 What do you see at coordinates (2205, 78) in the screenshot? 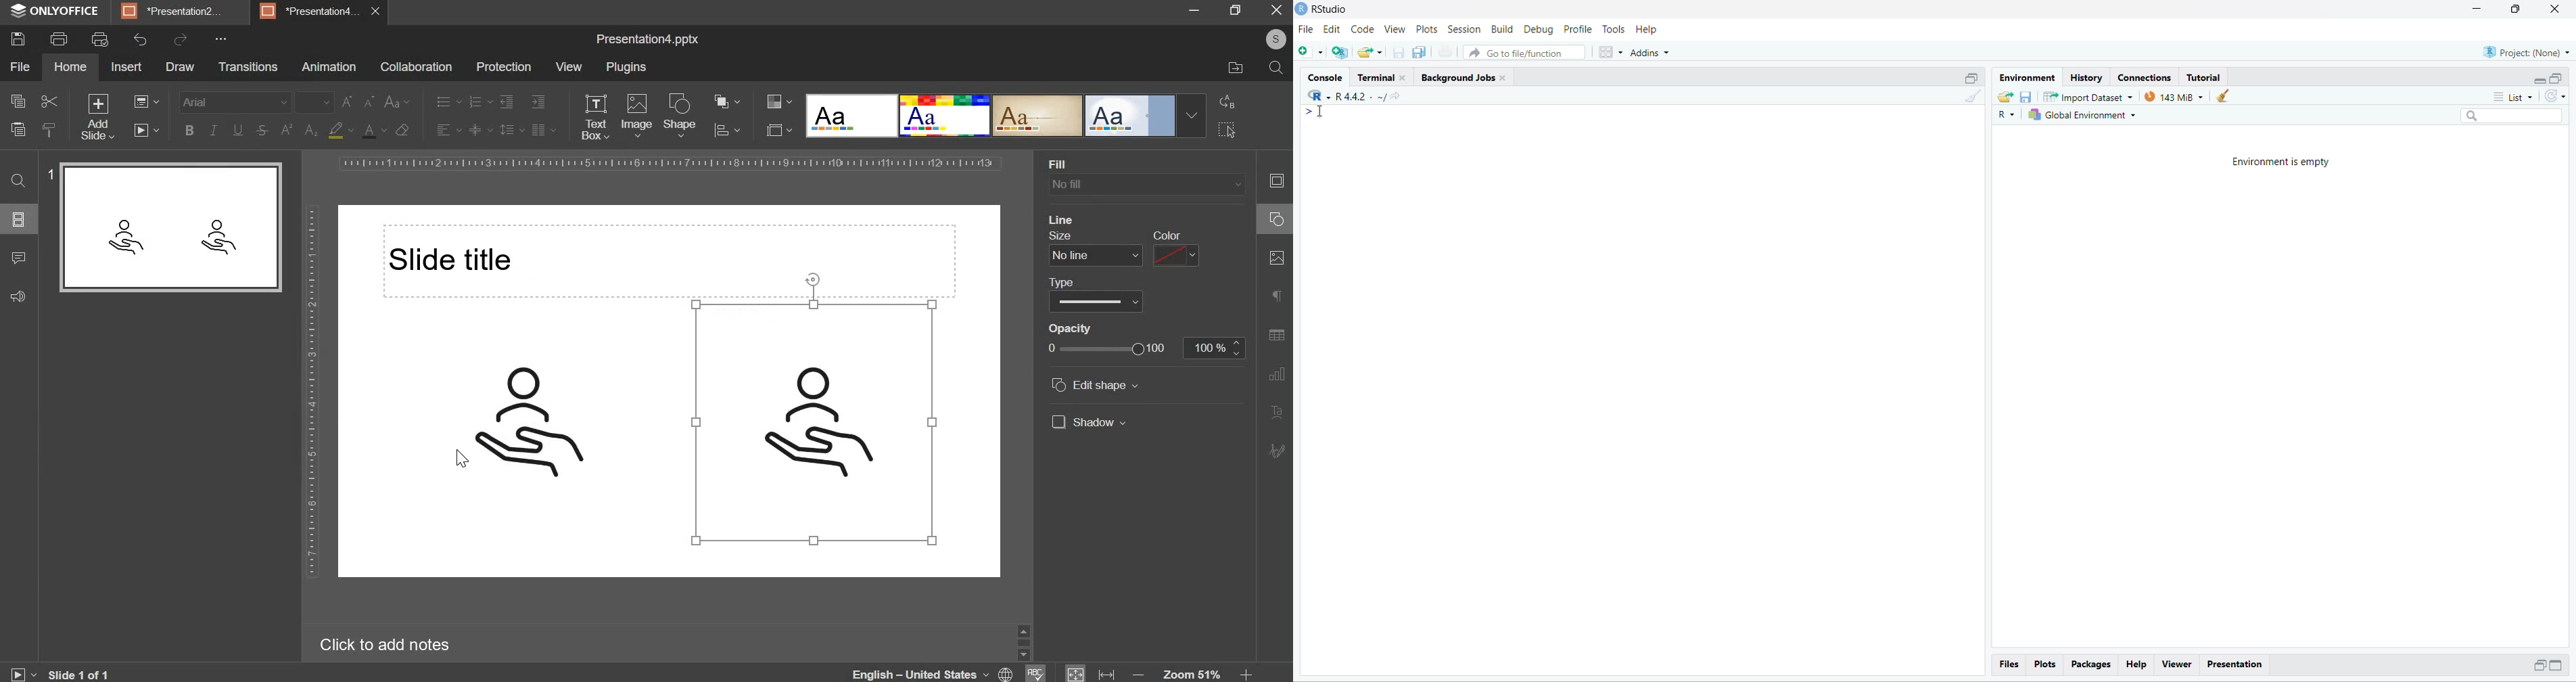
I see `tutorial` at bounding box center [2205, 78].